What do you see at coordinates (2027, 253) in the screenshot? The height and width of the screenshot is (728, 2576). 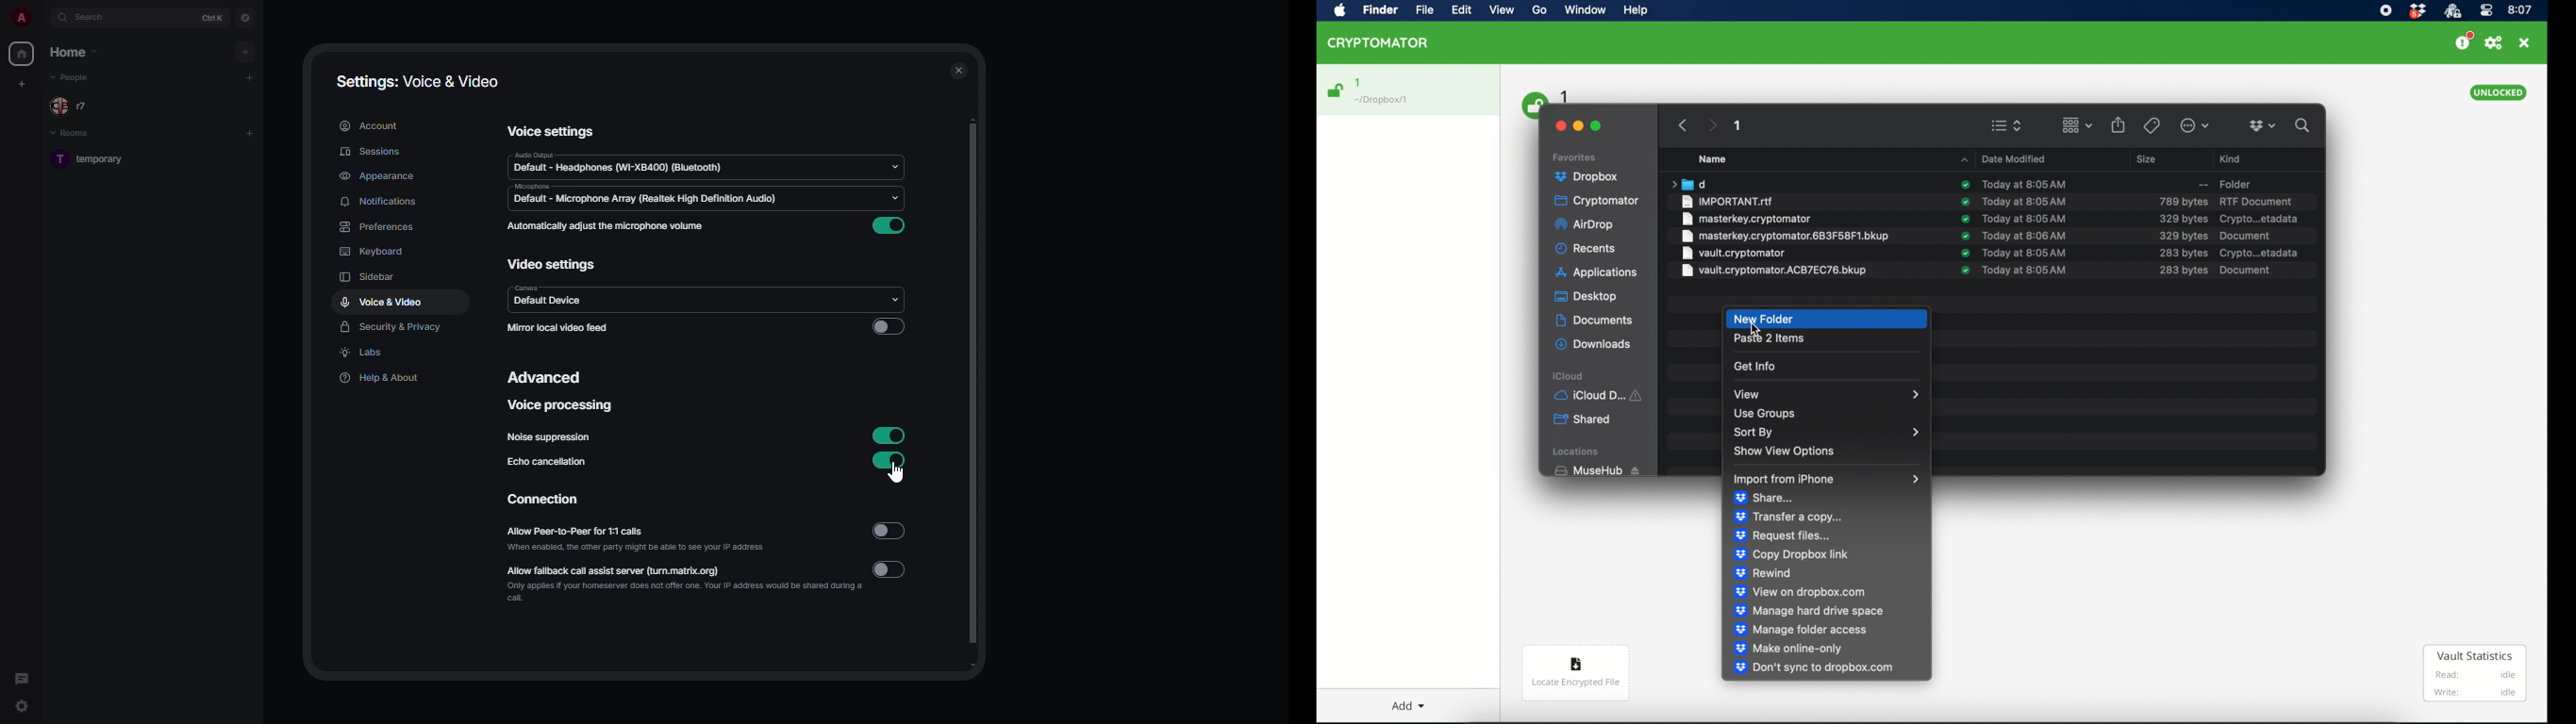 I see `date` at bounding box center [2027, 253].